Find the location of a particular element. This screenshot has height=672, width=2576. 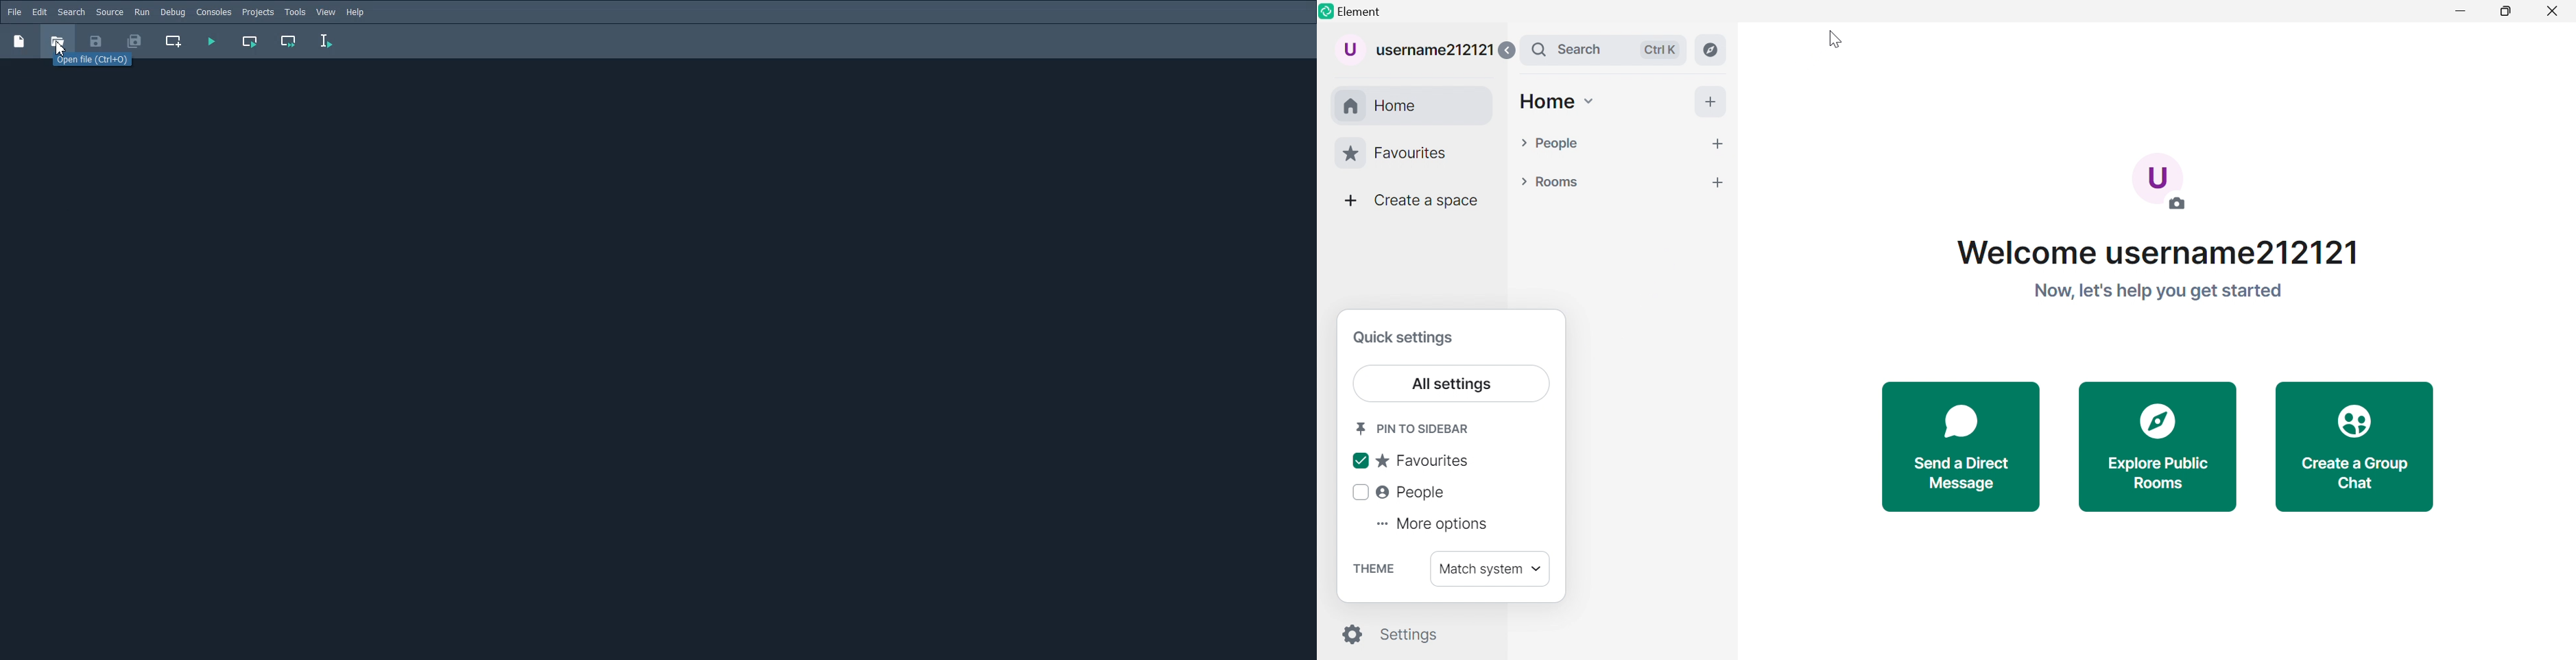

Home is located at coordinates (1416, 106).